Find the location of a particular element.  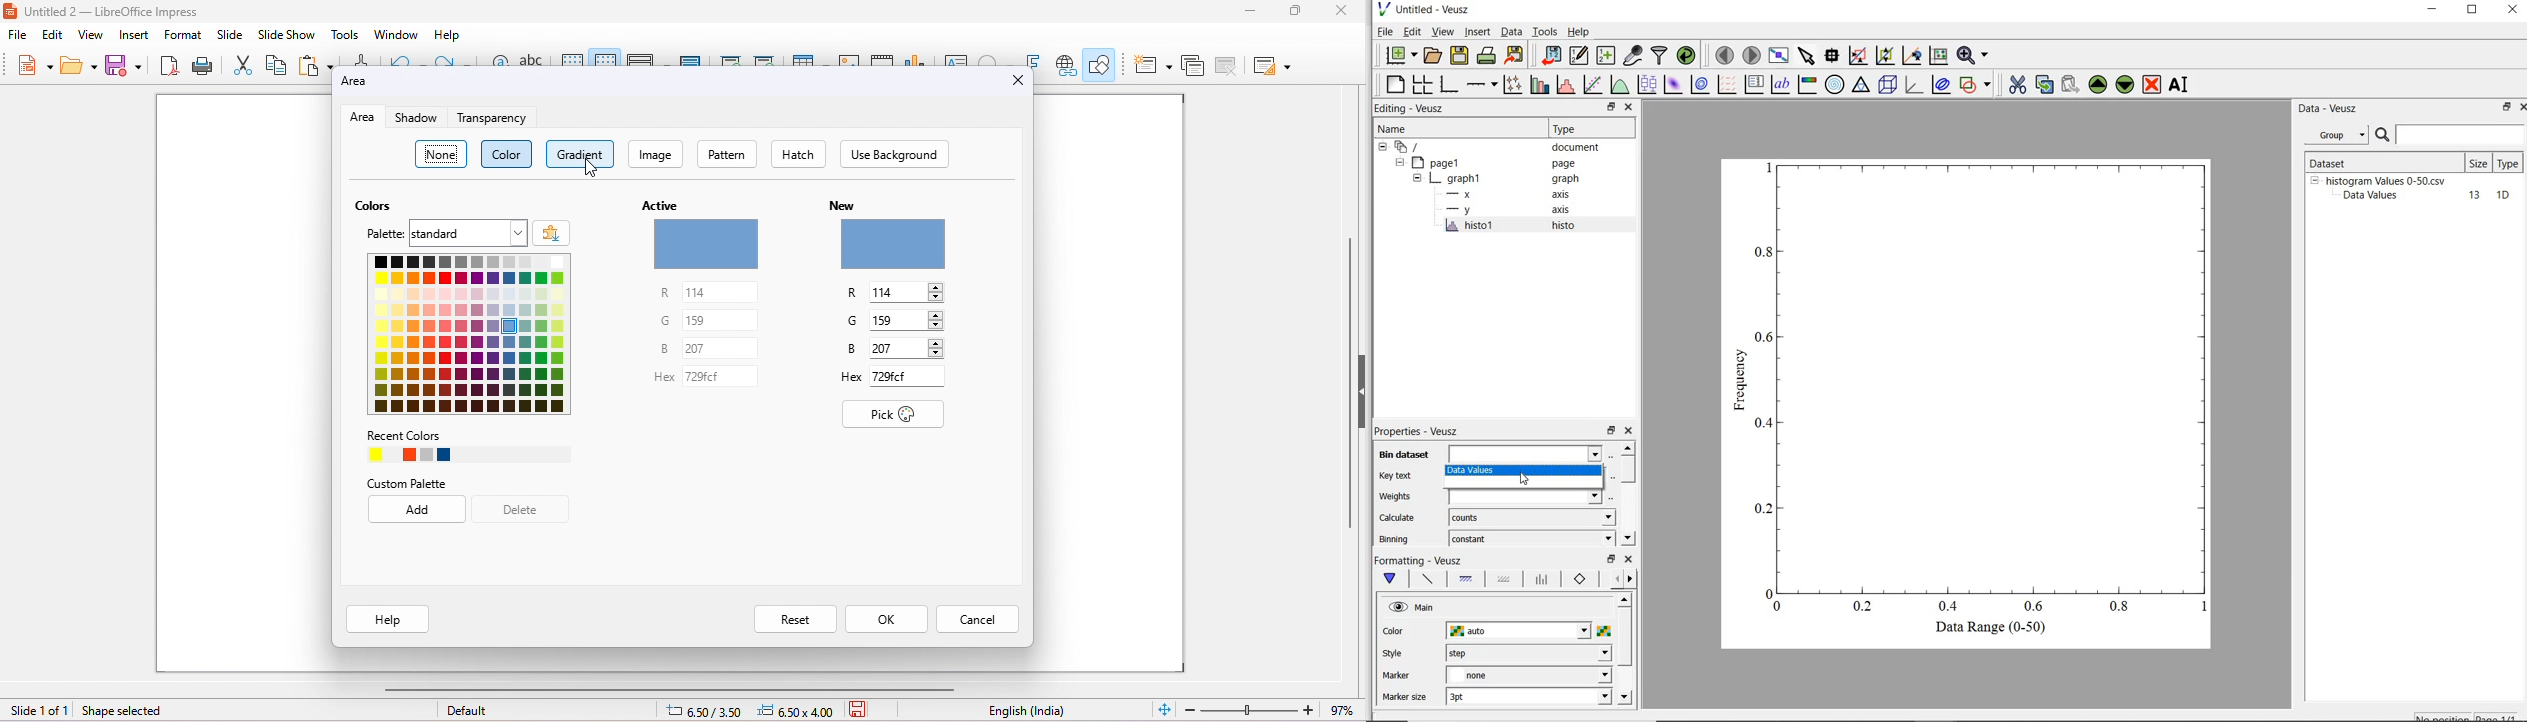

insert fontwork text is located at coordinates (1032, 58).